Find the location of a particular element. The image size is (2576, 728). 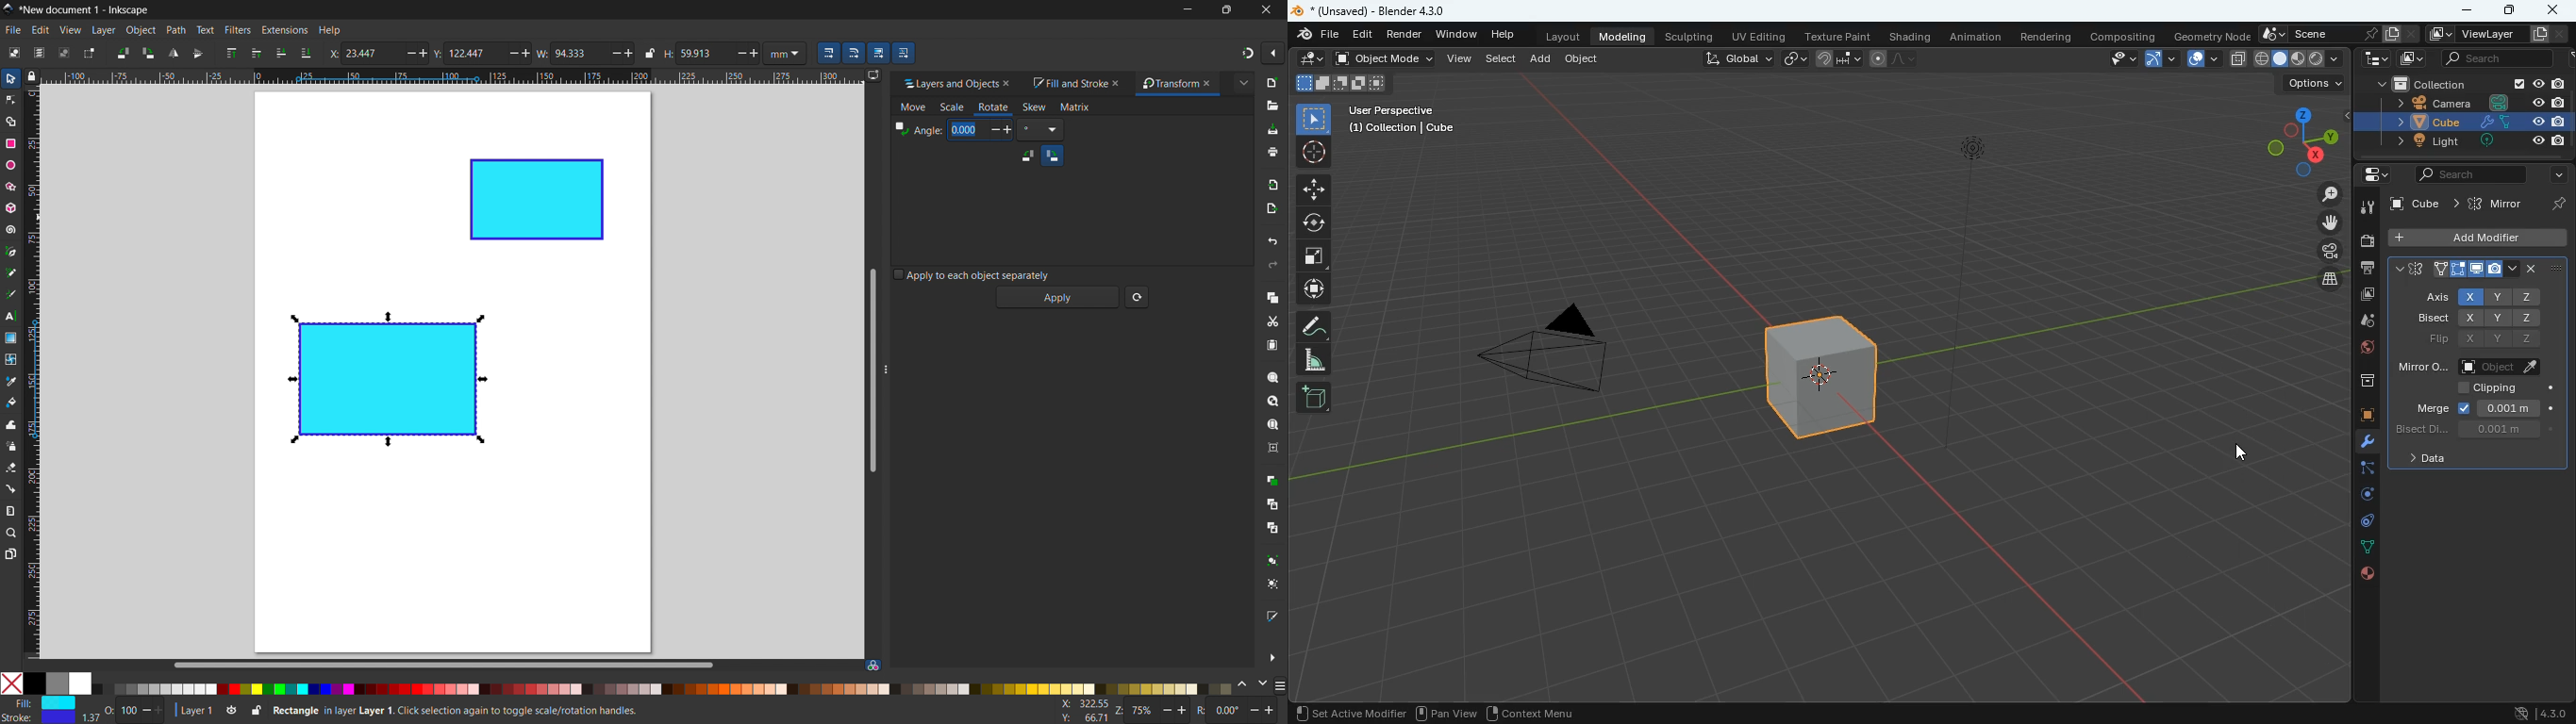

Merge  is located at coordinates (2432, 406).